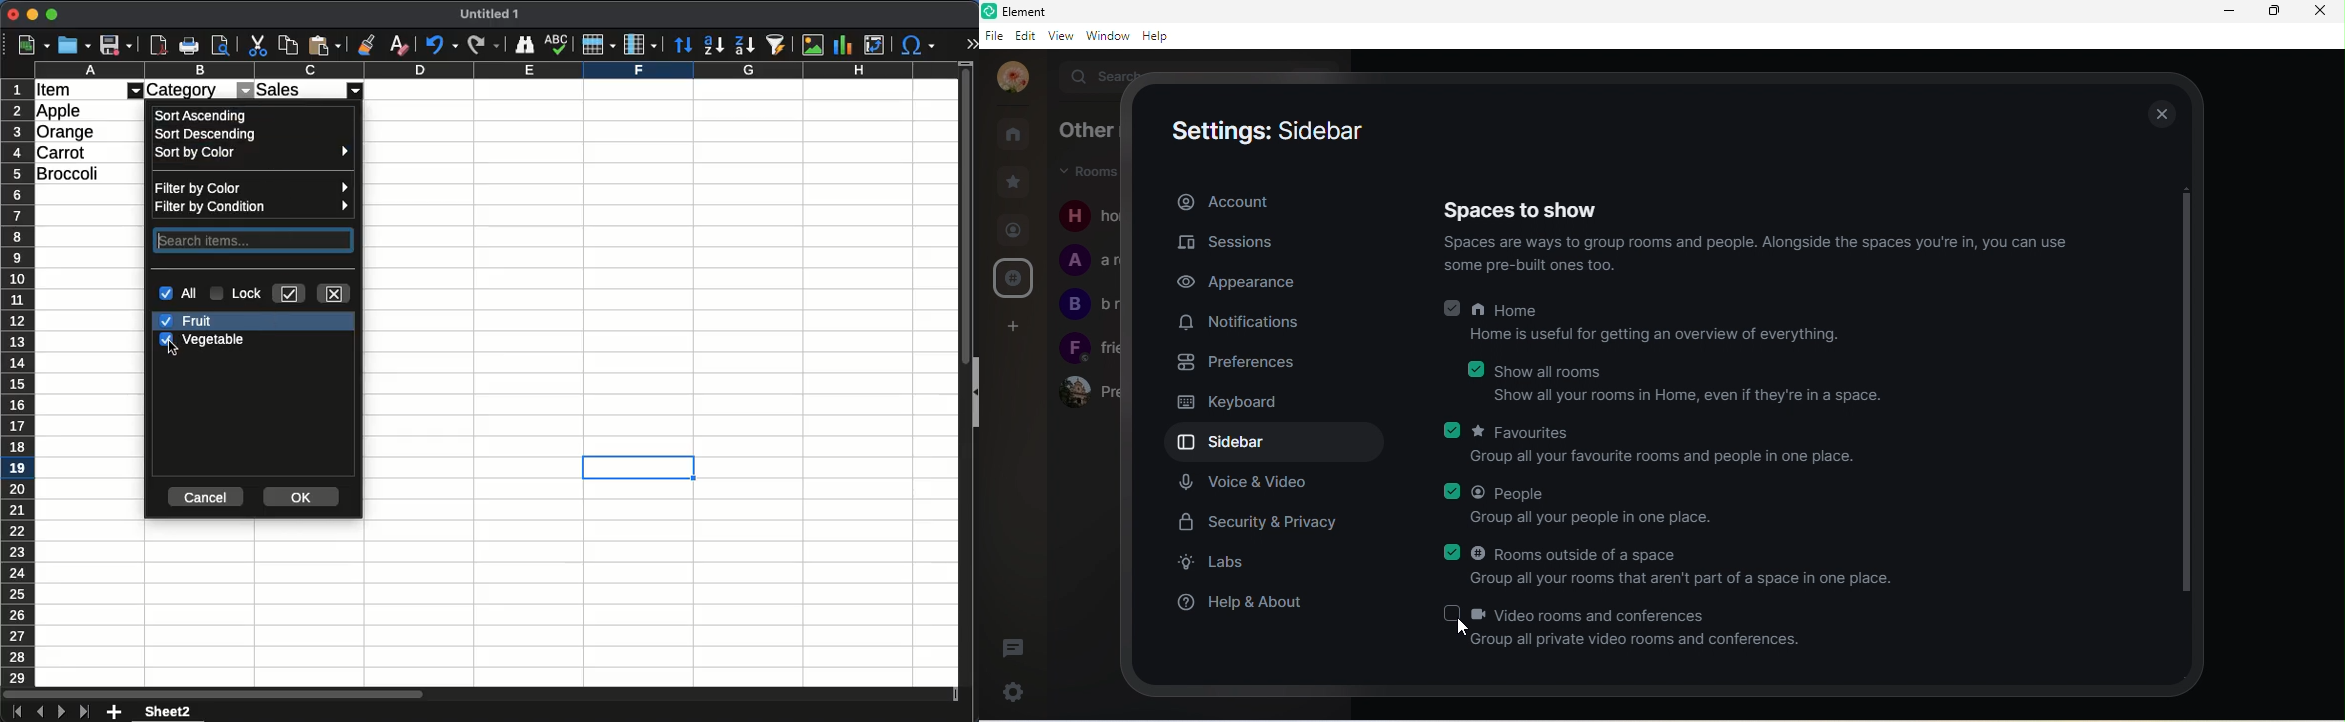  I want to click on apple, so click(60, 111).